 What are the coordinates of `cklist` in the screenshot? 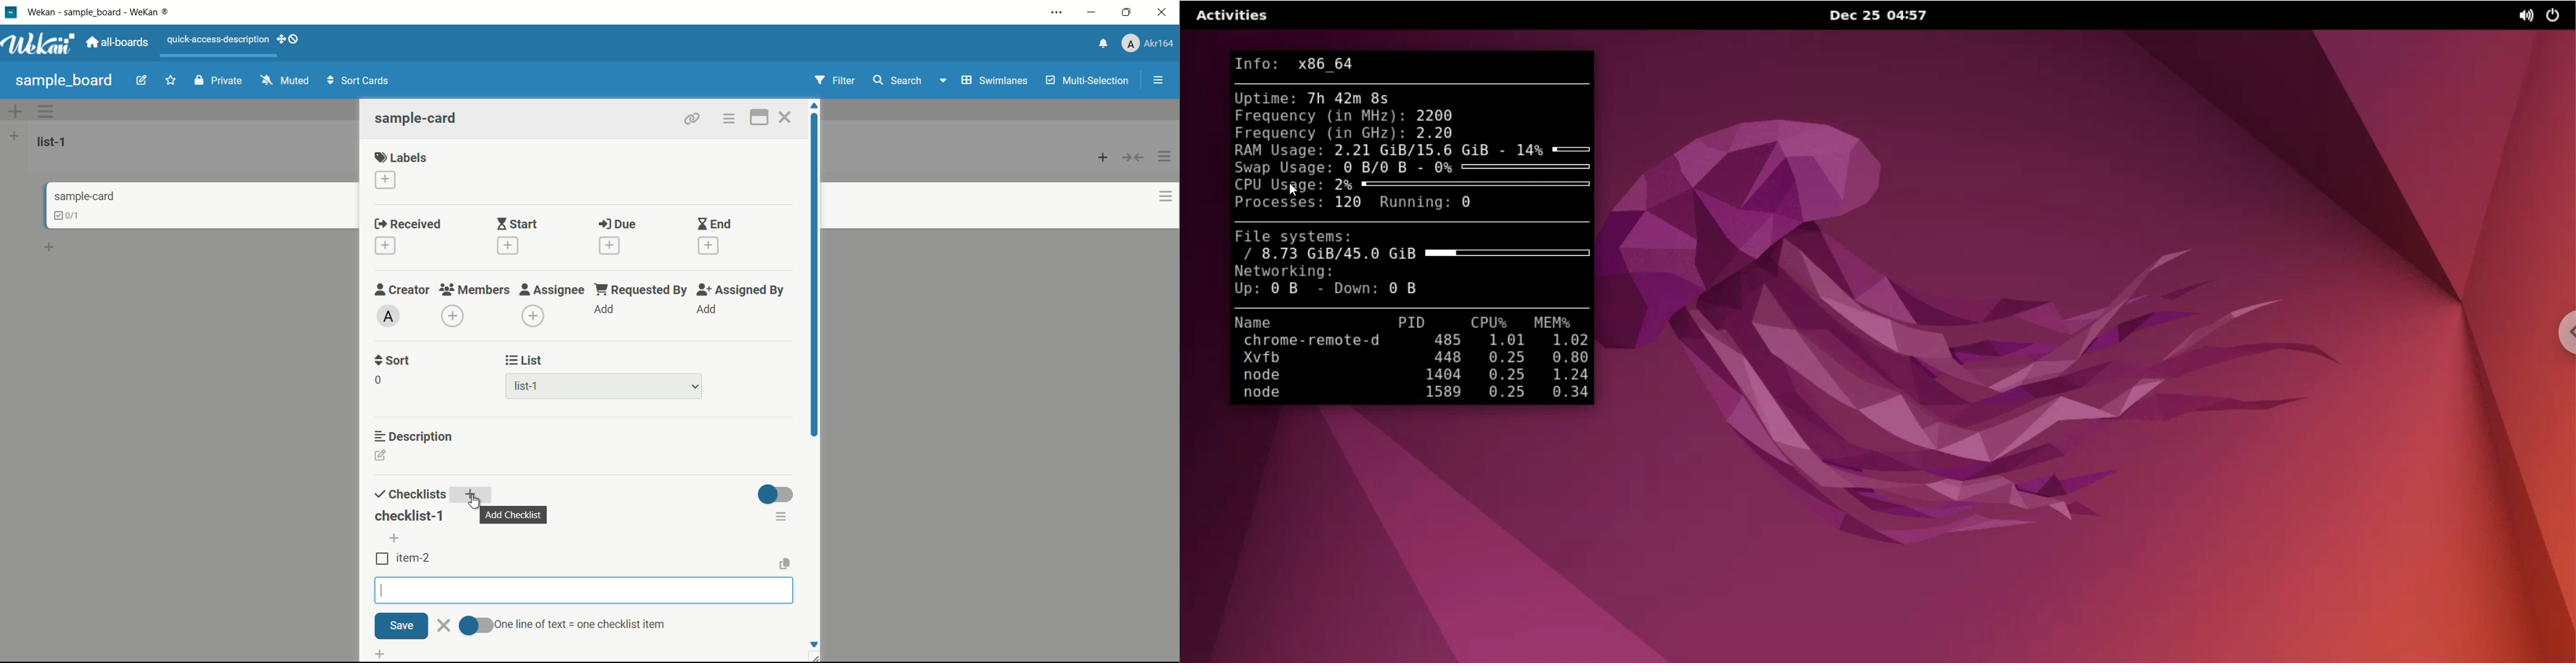 It's located at (68, 215).